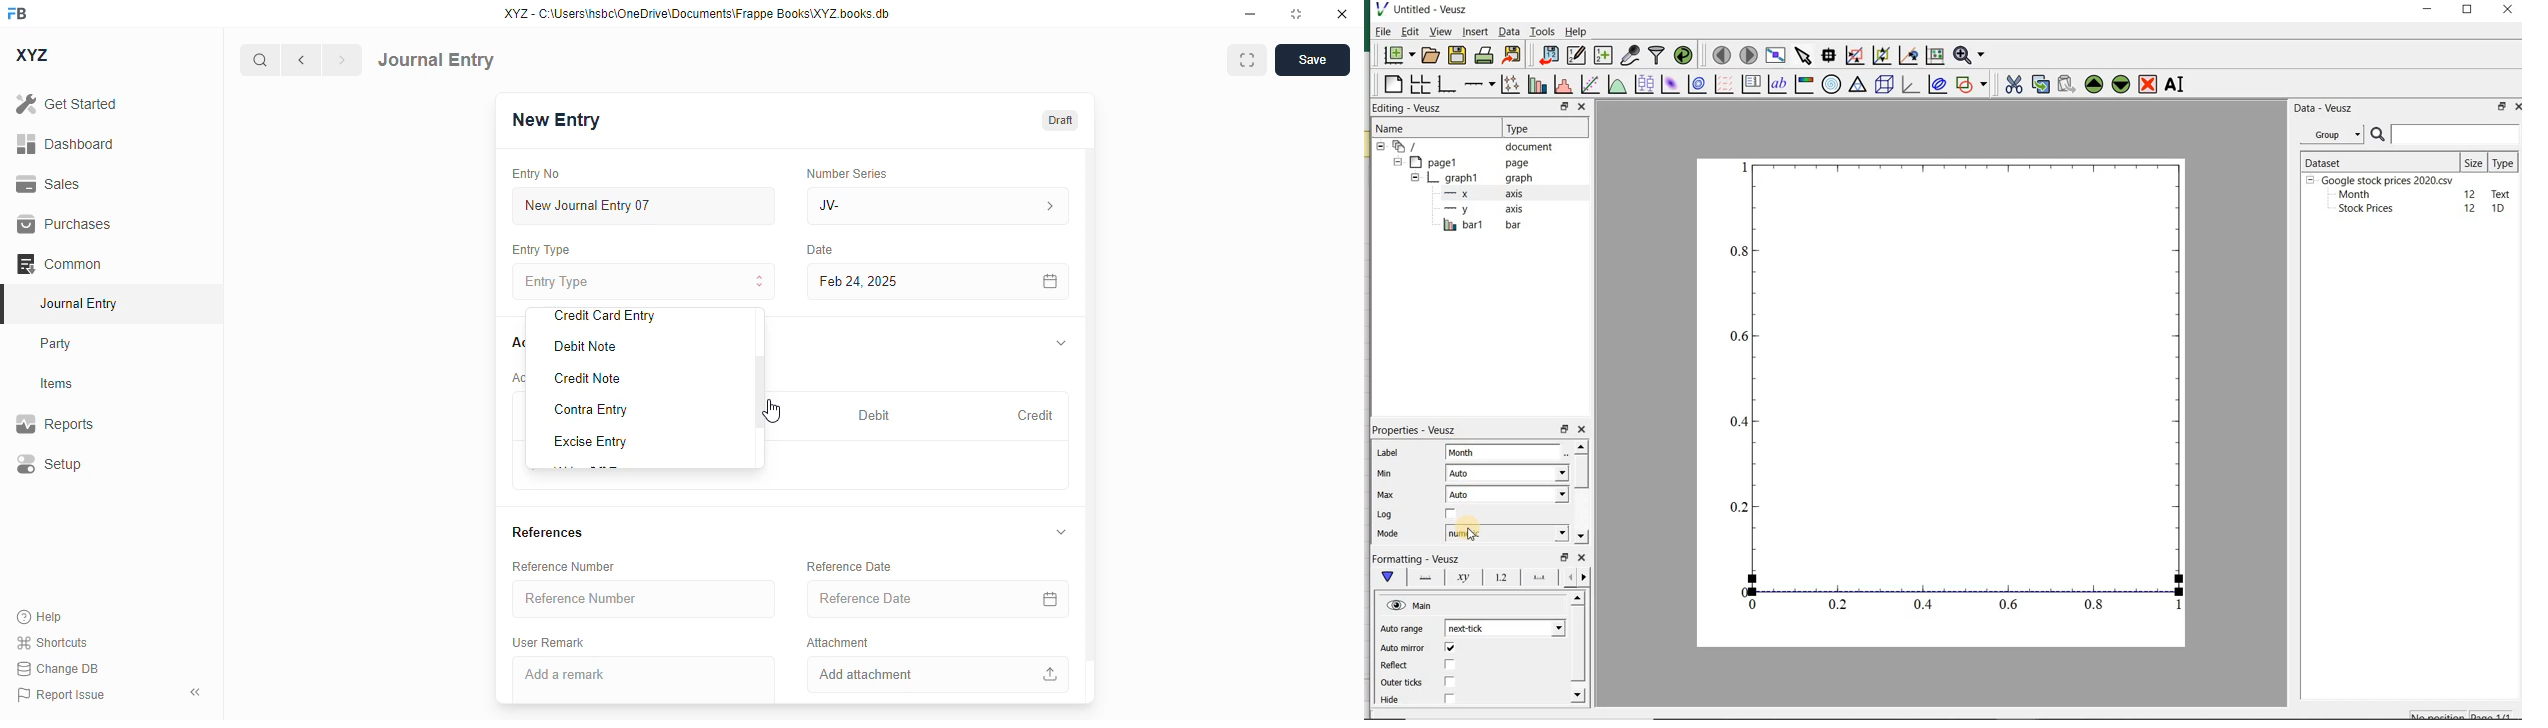 The image size is (2548, 728). What do you see at coordinates (80, 303) in the screenshot?
I see `journal entry` at bounding box center [80, 303].